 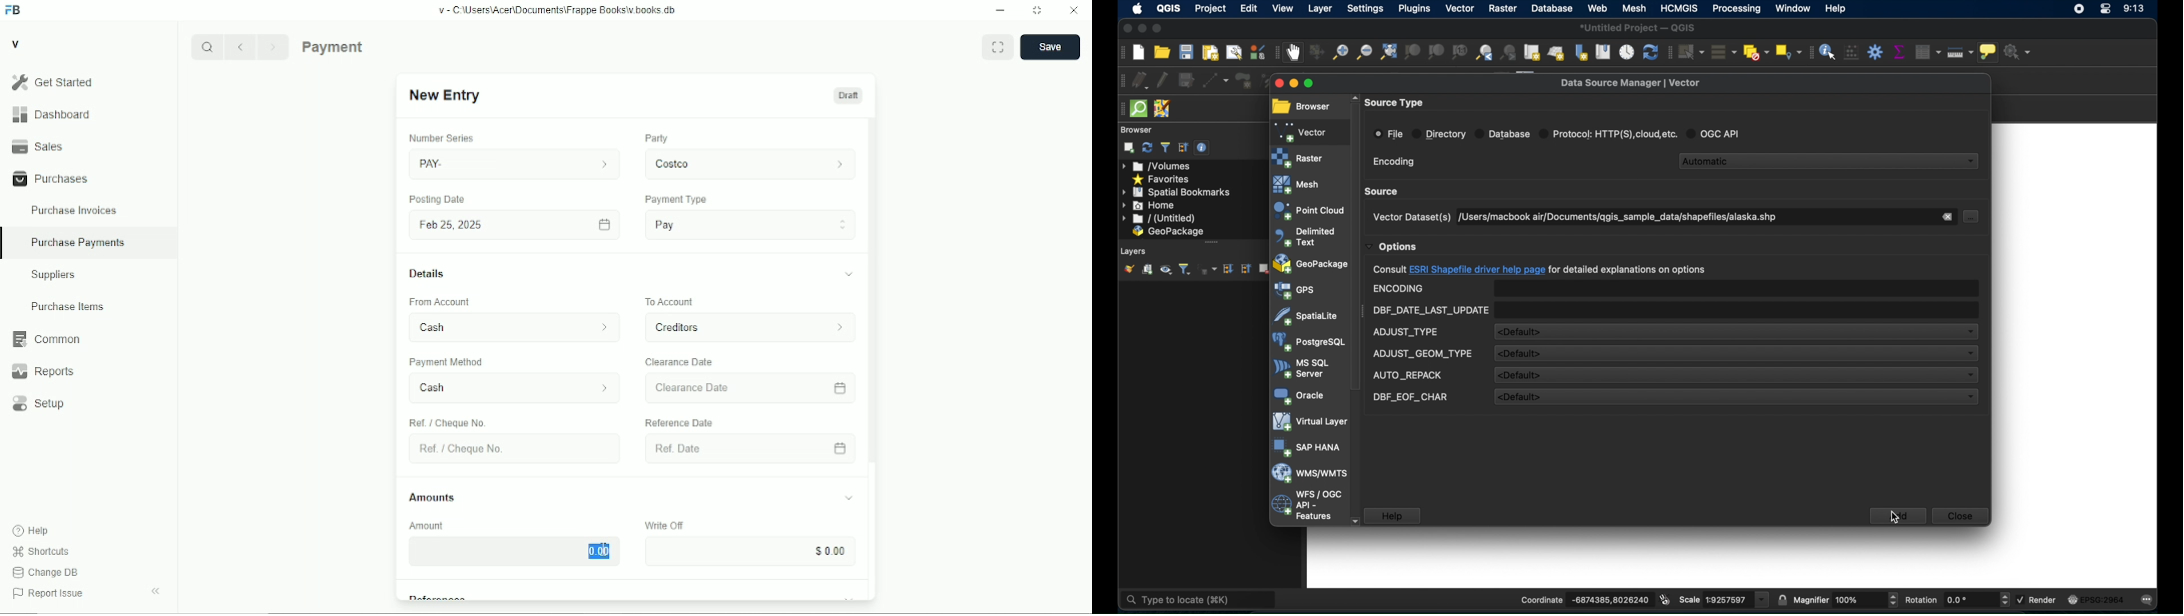 What do you see at coordinates (667, 300) in the screenshot?
I see `To Account` at bounding box center [667, 300].